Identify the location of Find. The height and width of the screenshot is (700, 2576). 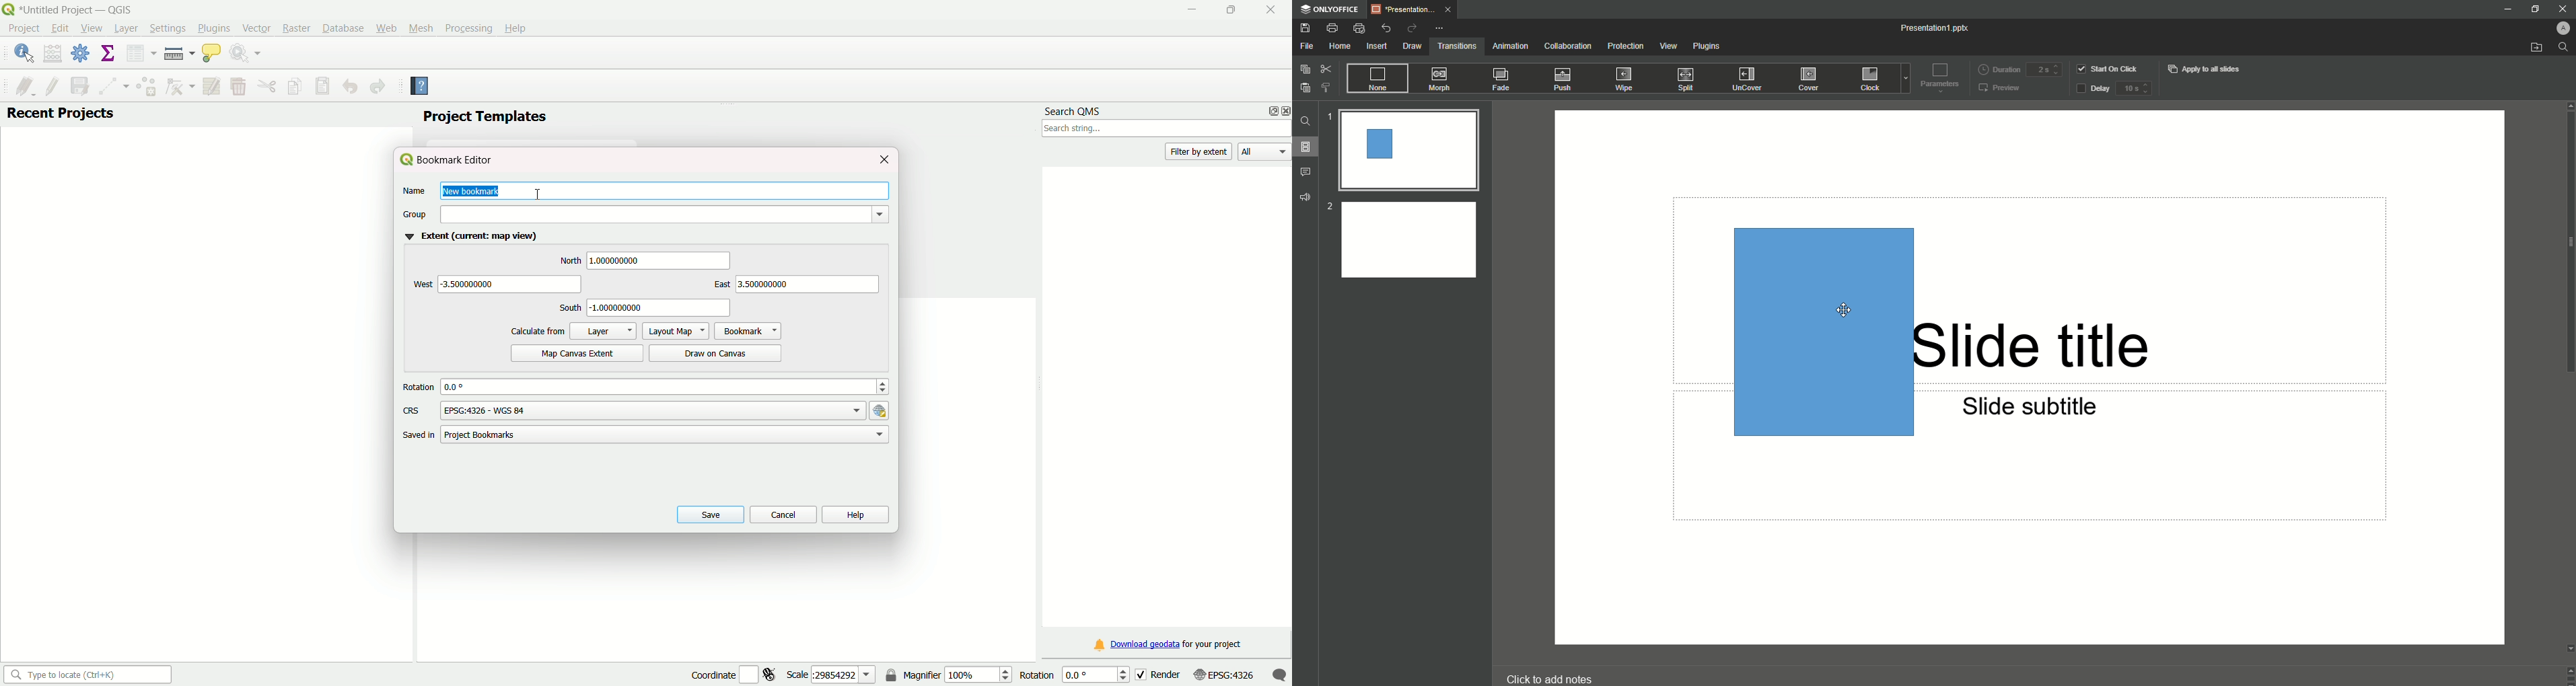
(1304, 120).